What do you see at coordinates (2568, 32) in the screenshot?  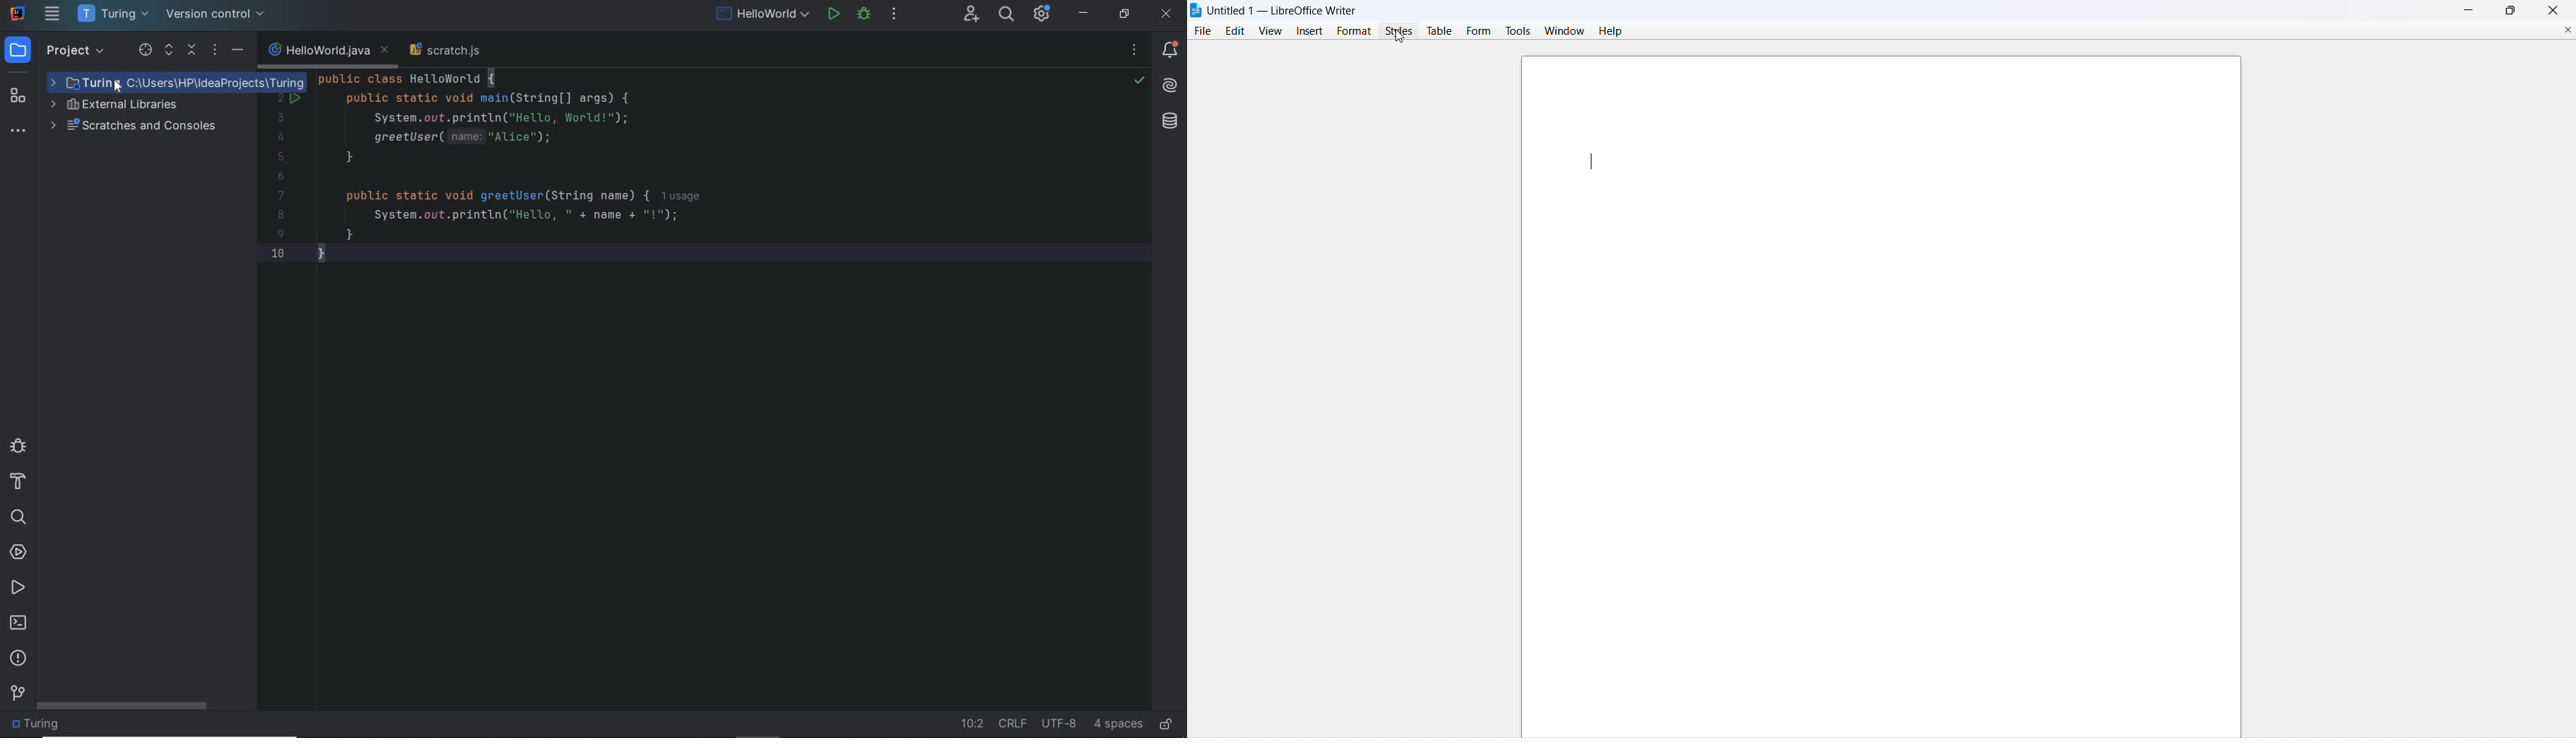 I see `close current document` at bounding box center [2568, 32].